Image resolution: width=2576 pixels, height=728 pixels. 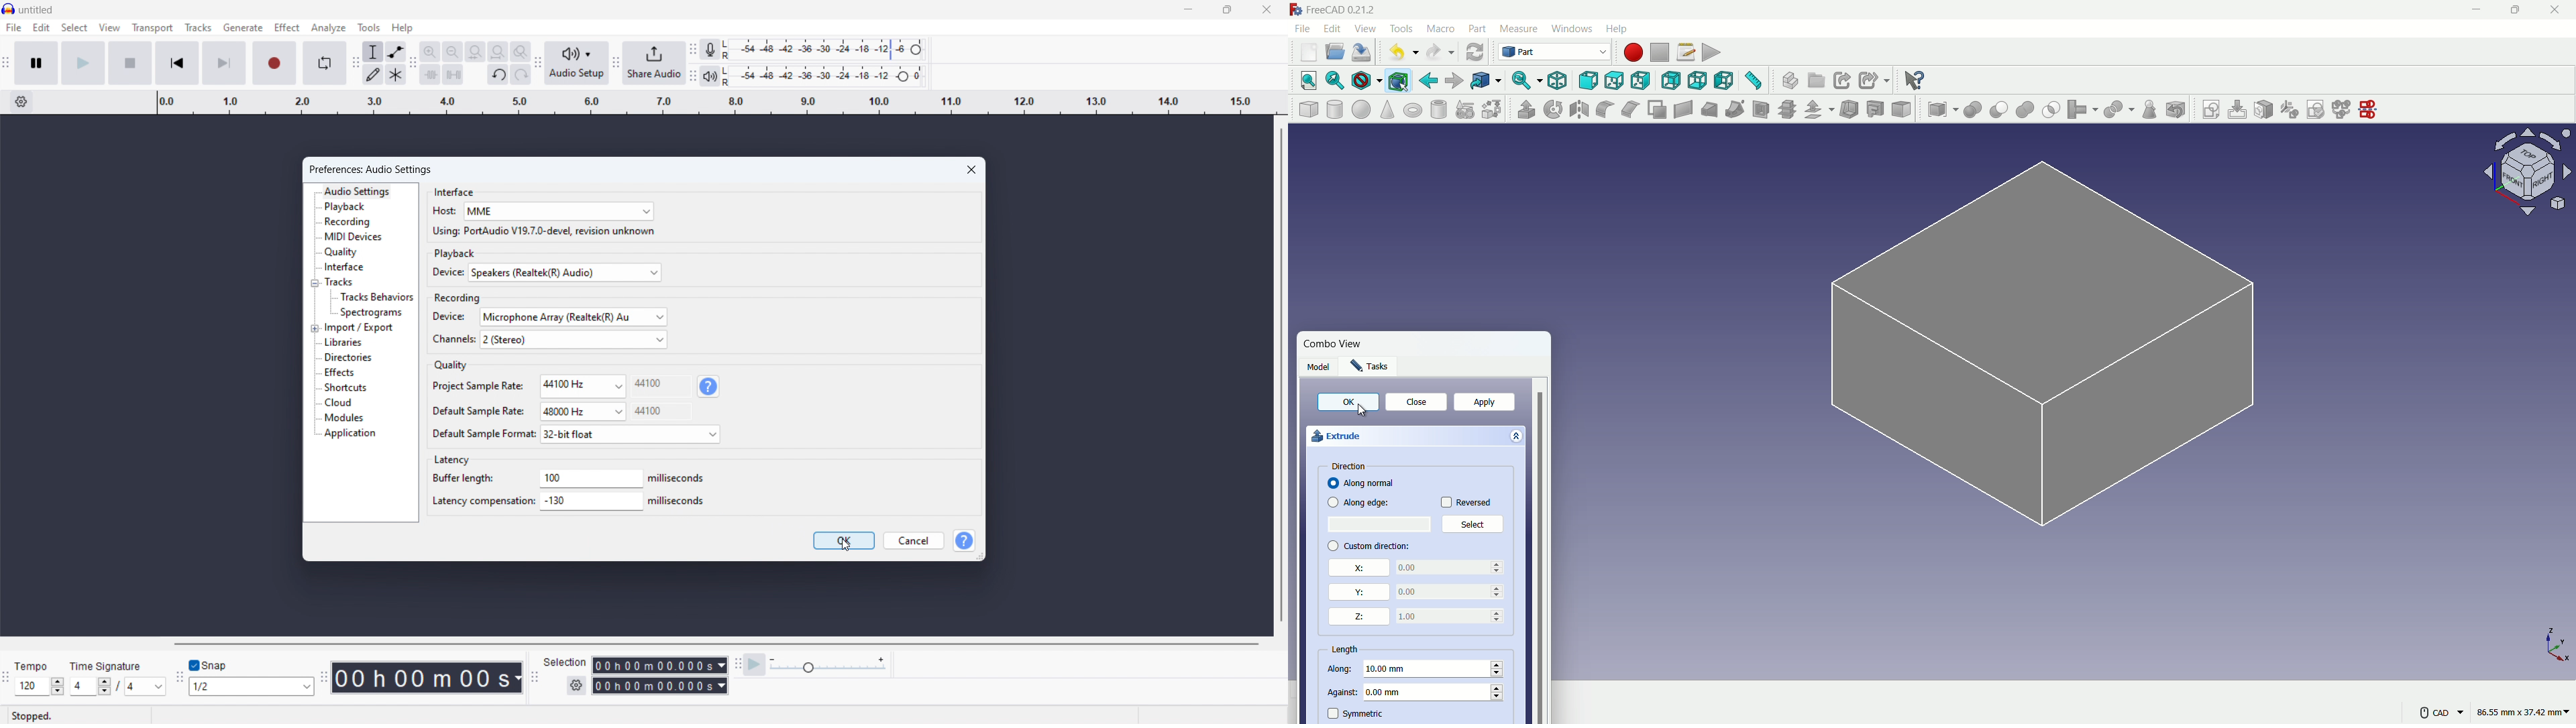 What do you see at coordinates (453, 74) in the screenshot?
I see `silence audio selection` at bounding box center [453, 74].